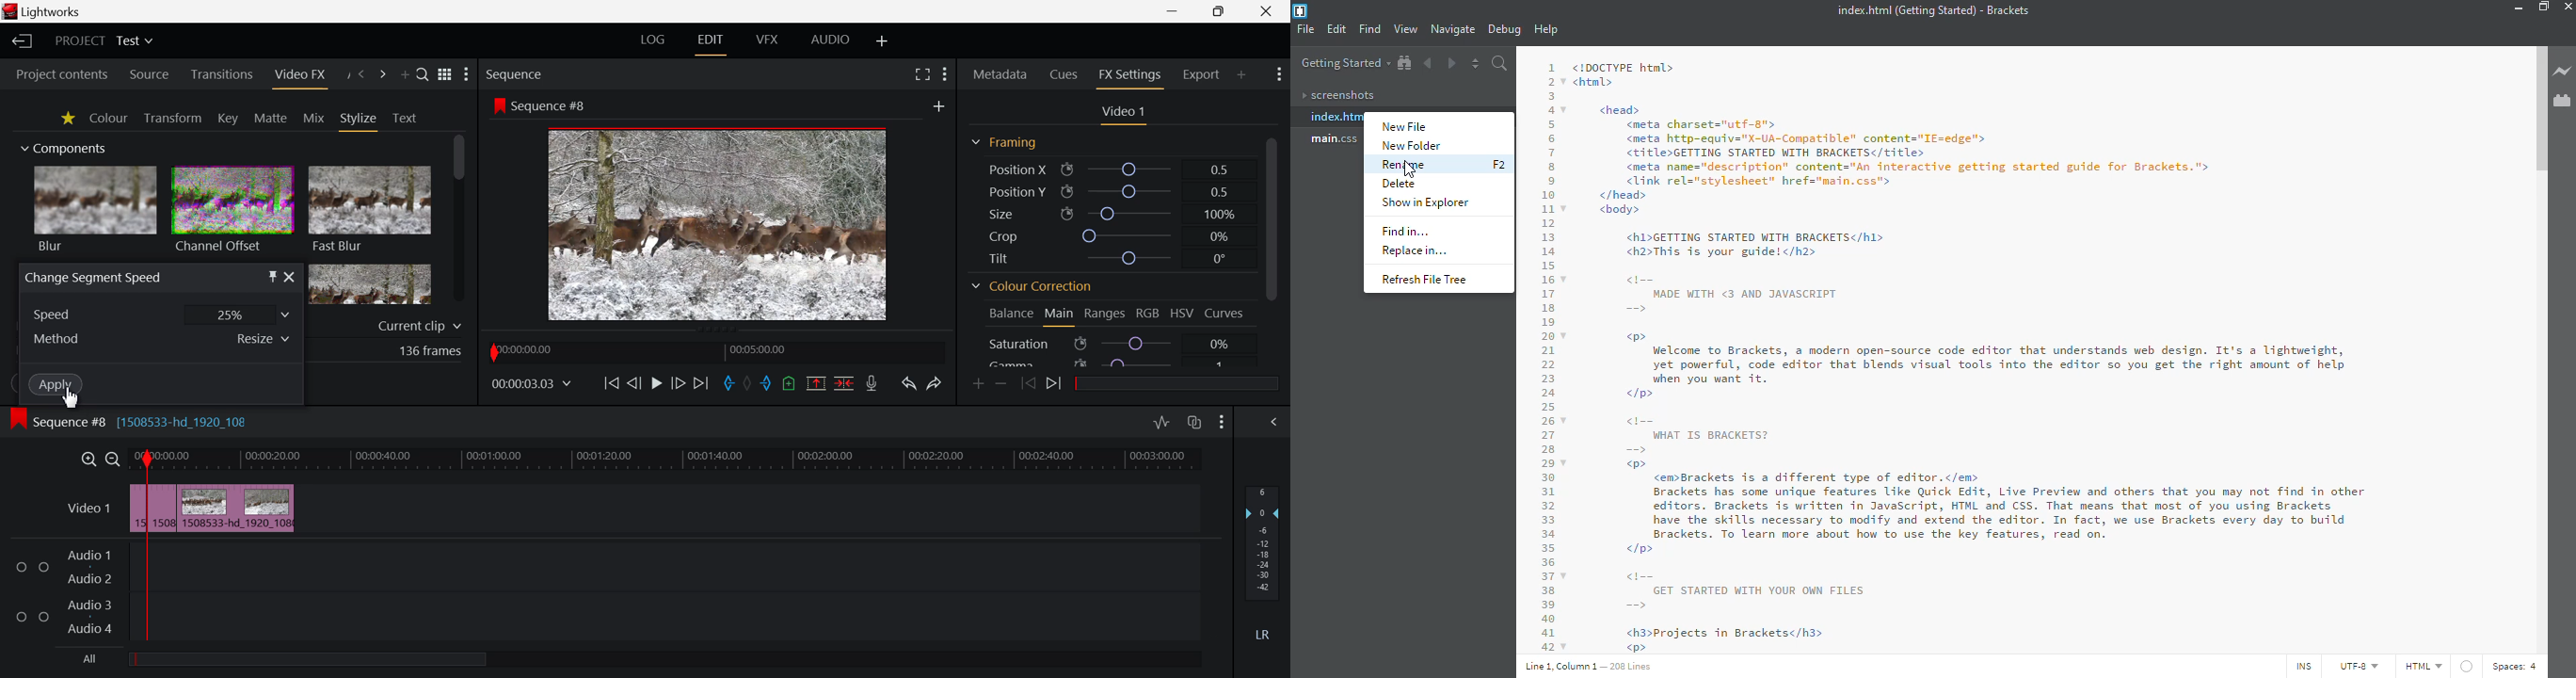 The width and height of the screenshot is (2576, 700). What do you see at coordinates (1032, 287) in the screenshot?
I see `Colour Correction` at bounding box center [1032, 287].